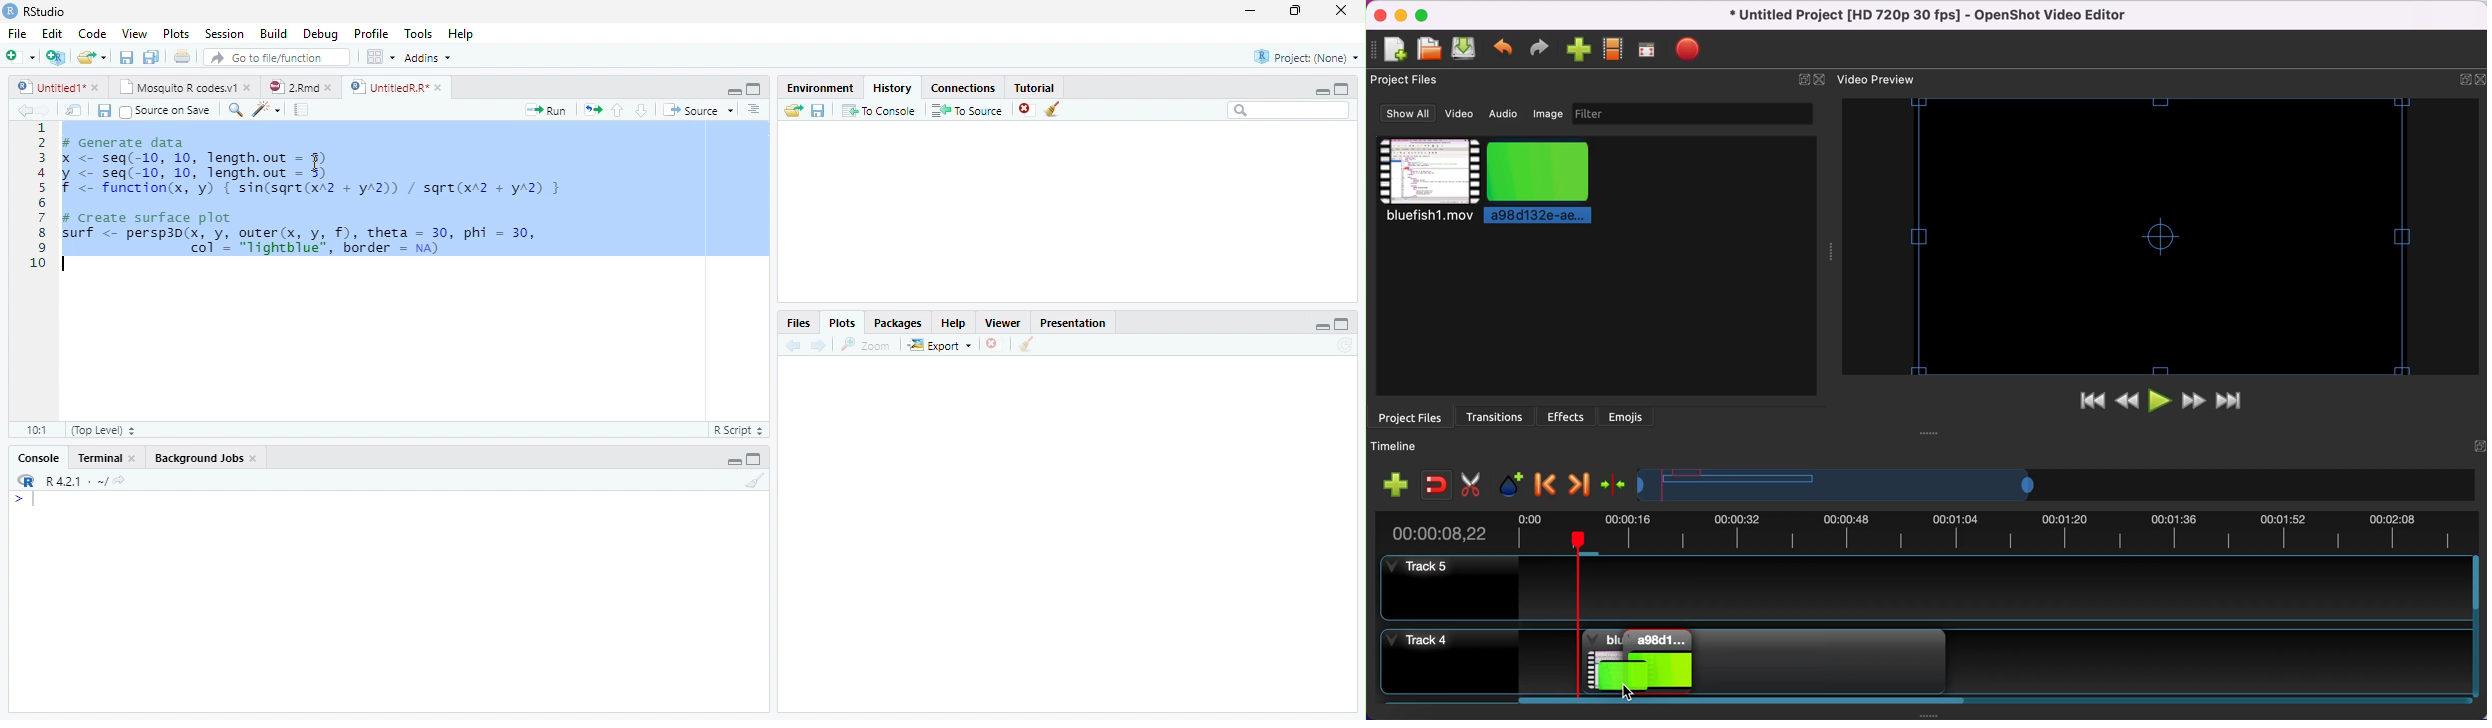  What do you see at coordinates (54, 57) in the screenshot?
I see `Create a project` at bounding box center [54, 57].